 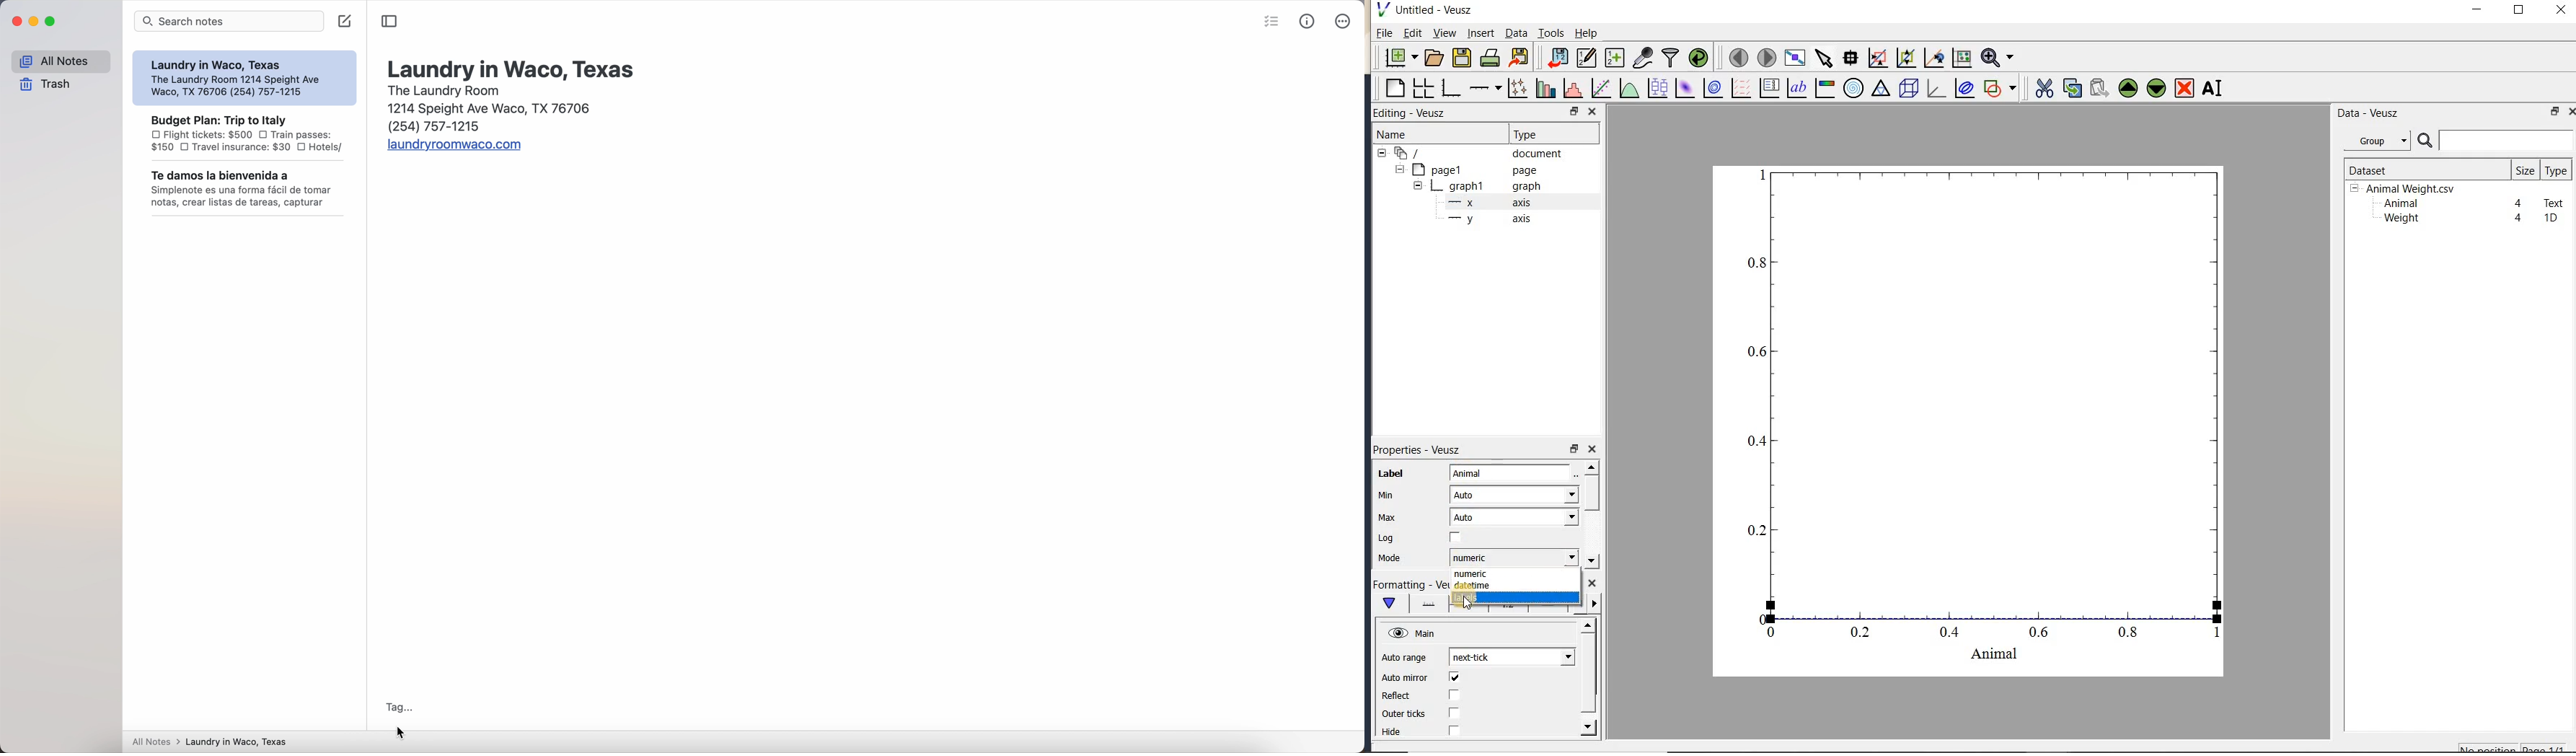 What do you see at coordinates (1962, 58) in the screenshot?
I see `click to reset graph axes` at bounding box center [1962, 58].